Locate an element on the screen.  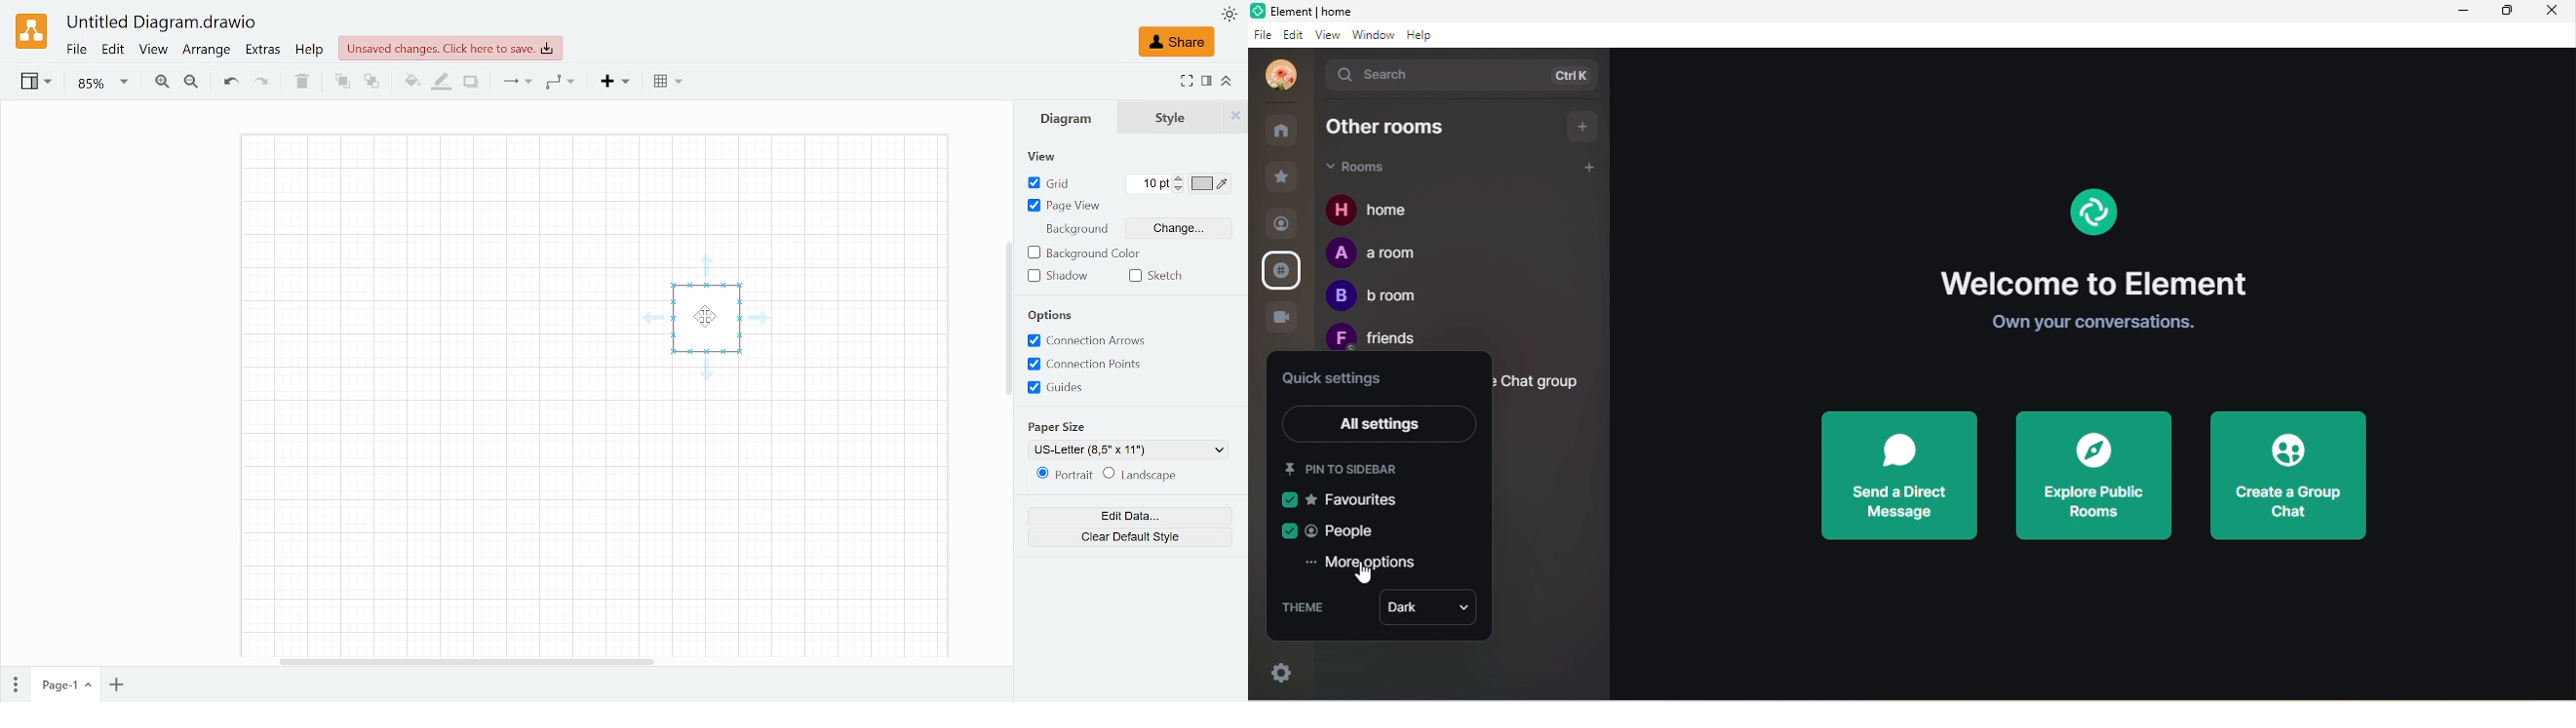
File is located at coordinates (76, 50).